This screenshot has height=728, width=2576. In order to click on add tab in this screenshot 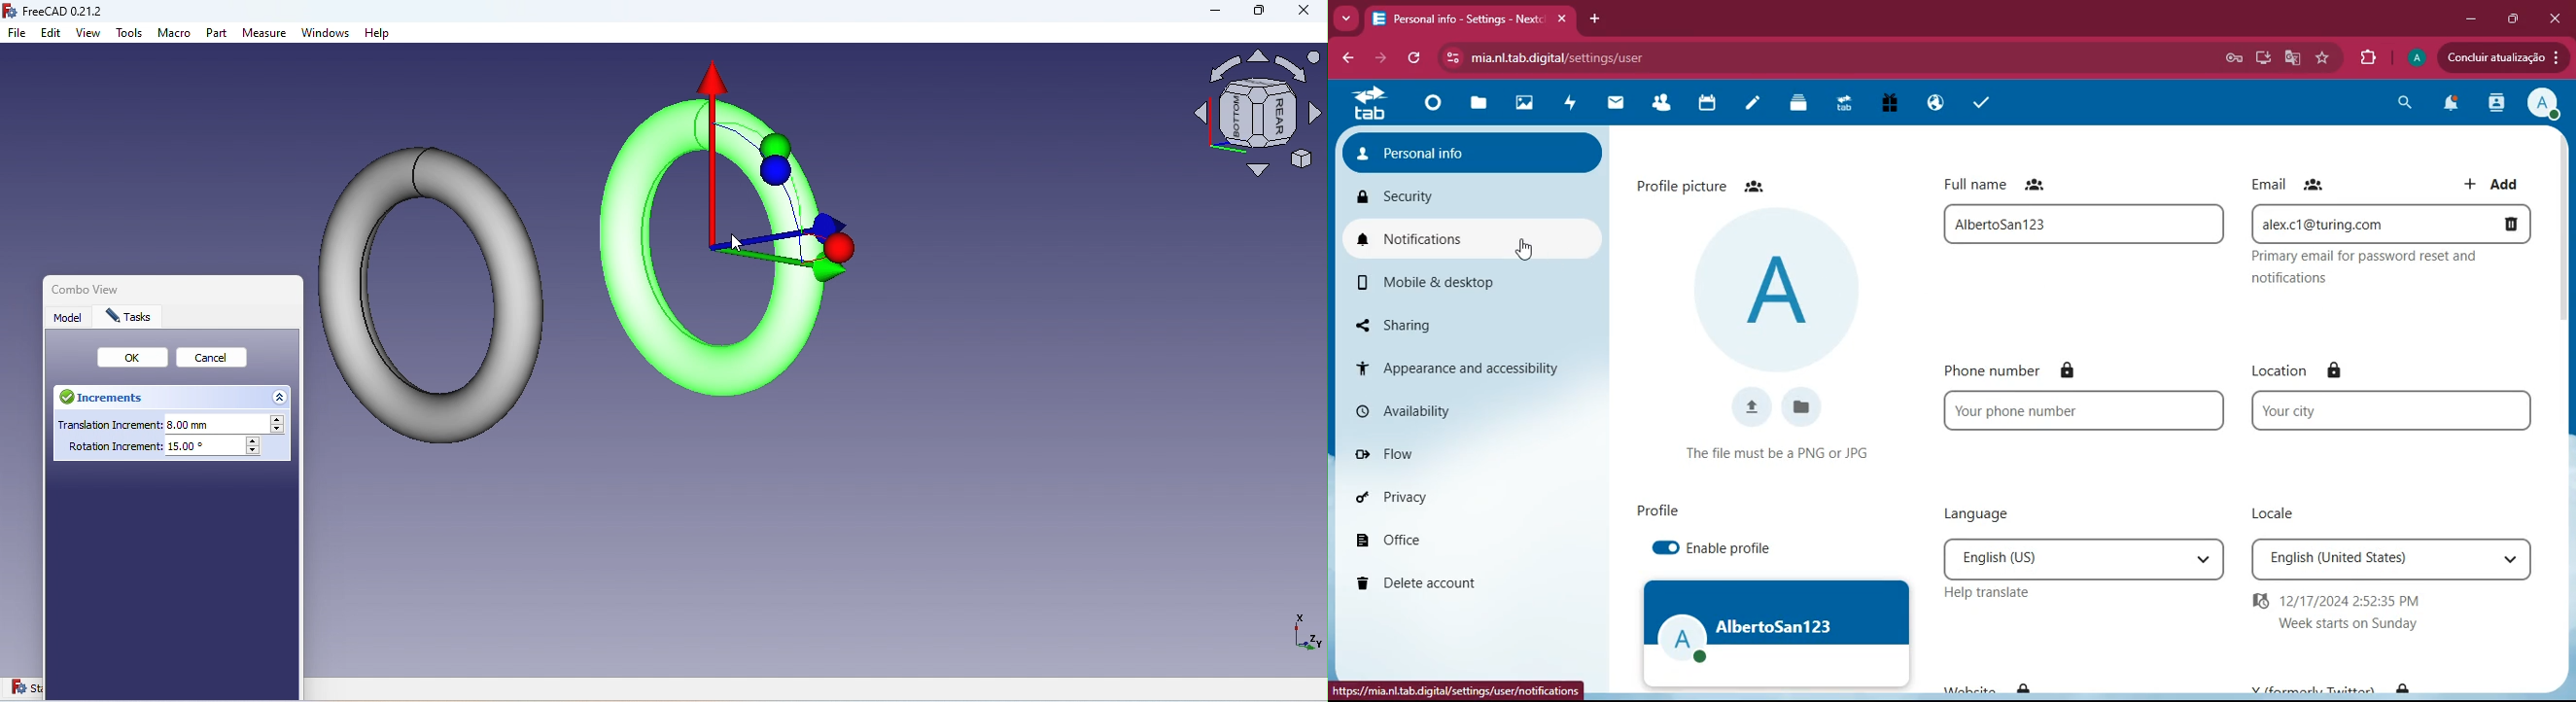, I will do `click(1595, 18)`.